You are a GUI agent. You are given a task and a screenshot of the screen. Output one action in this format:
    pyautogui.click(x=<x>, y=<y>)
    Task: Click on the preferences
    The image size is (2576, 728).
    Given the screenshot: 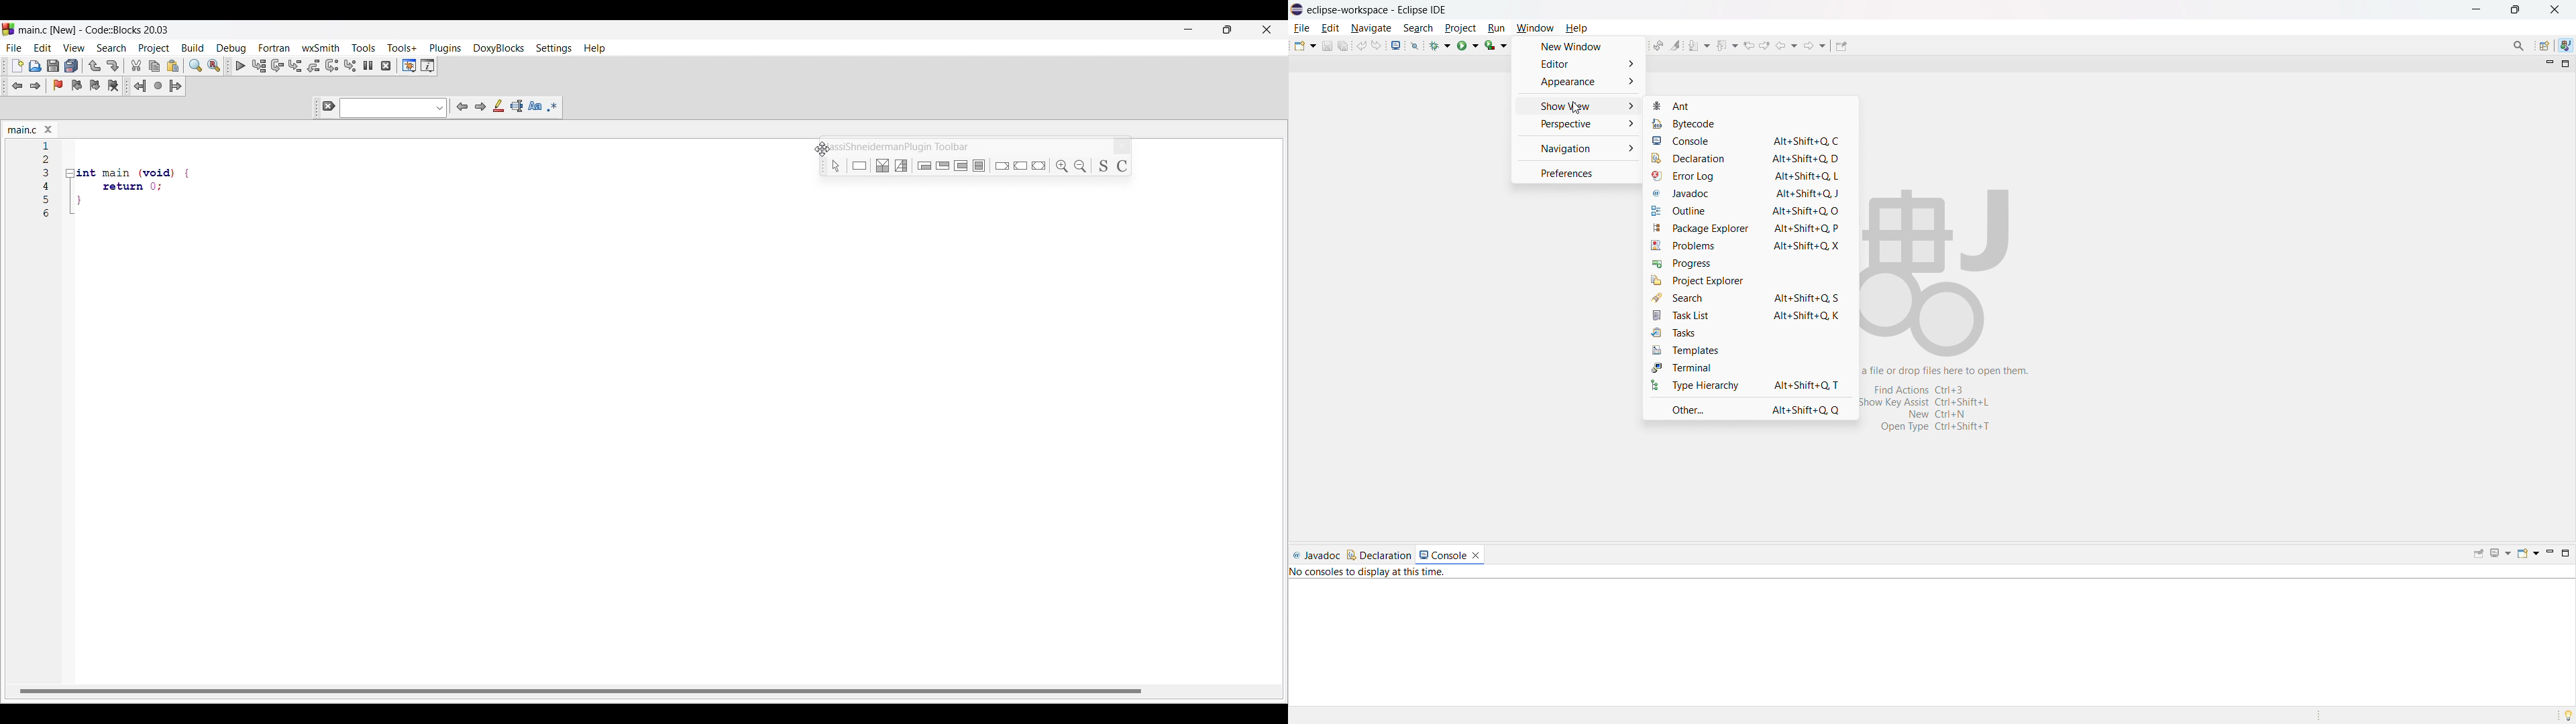 What is the action you would take?
    pyautogui.click(x=1576, y=173)
    